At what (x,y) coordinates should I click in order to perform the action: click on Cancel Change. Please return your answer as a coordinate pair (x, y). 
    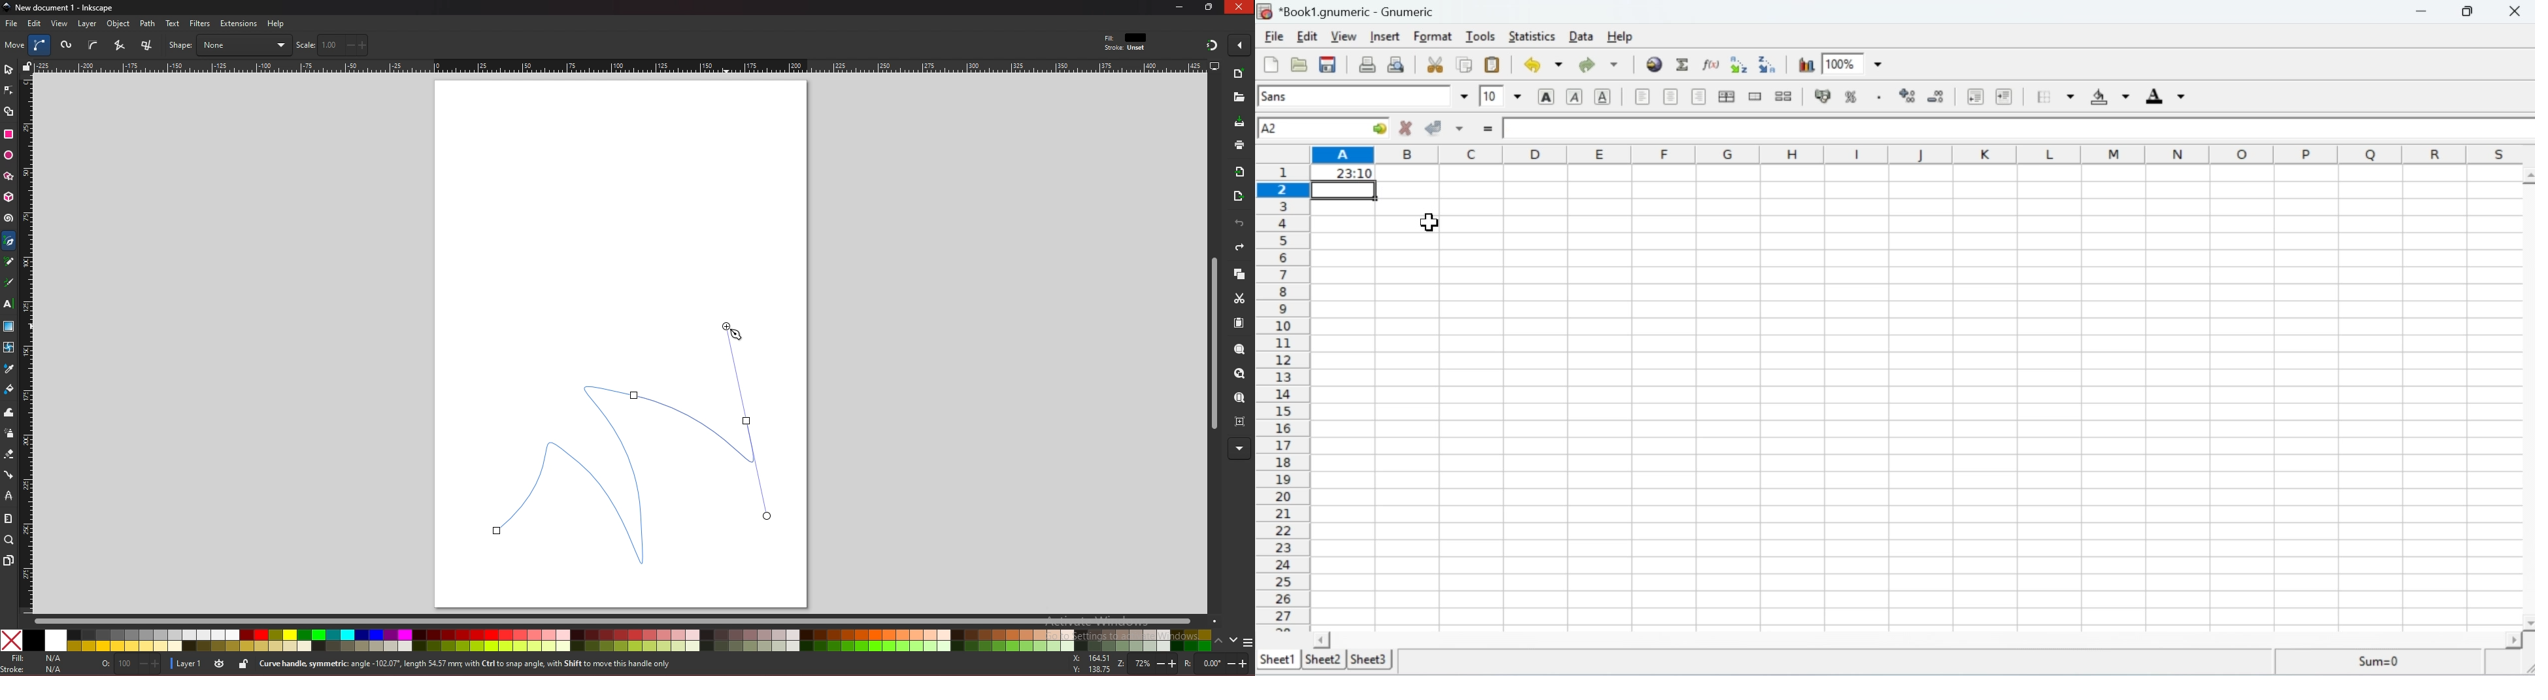
    Looking at the image, I should click on (1407, 127).